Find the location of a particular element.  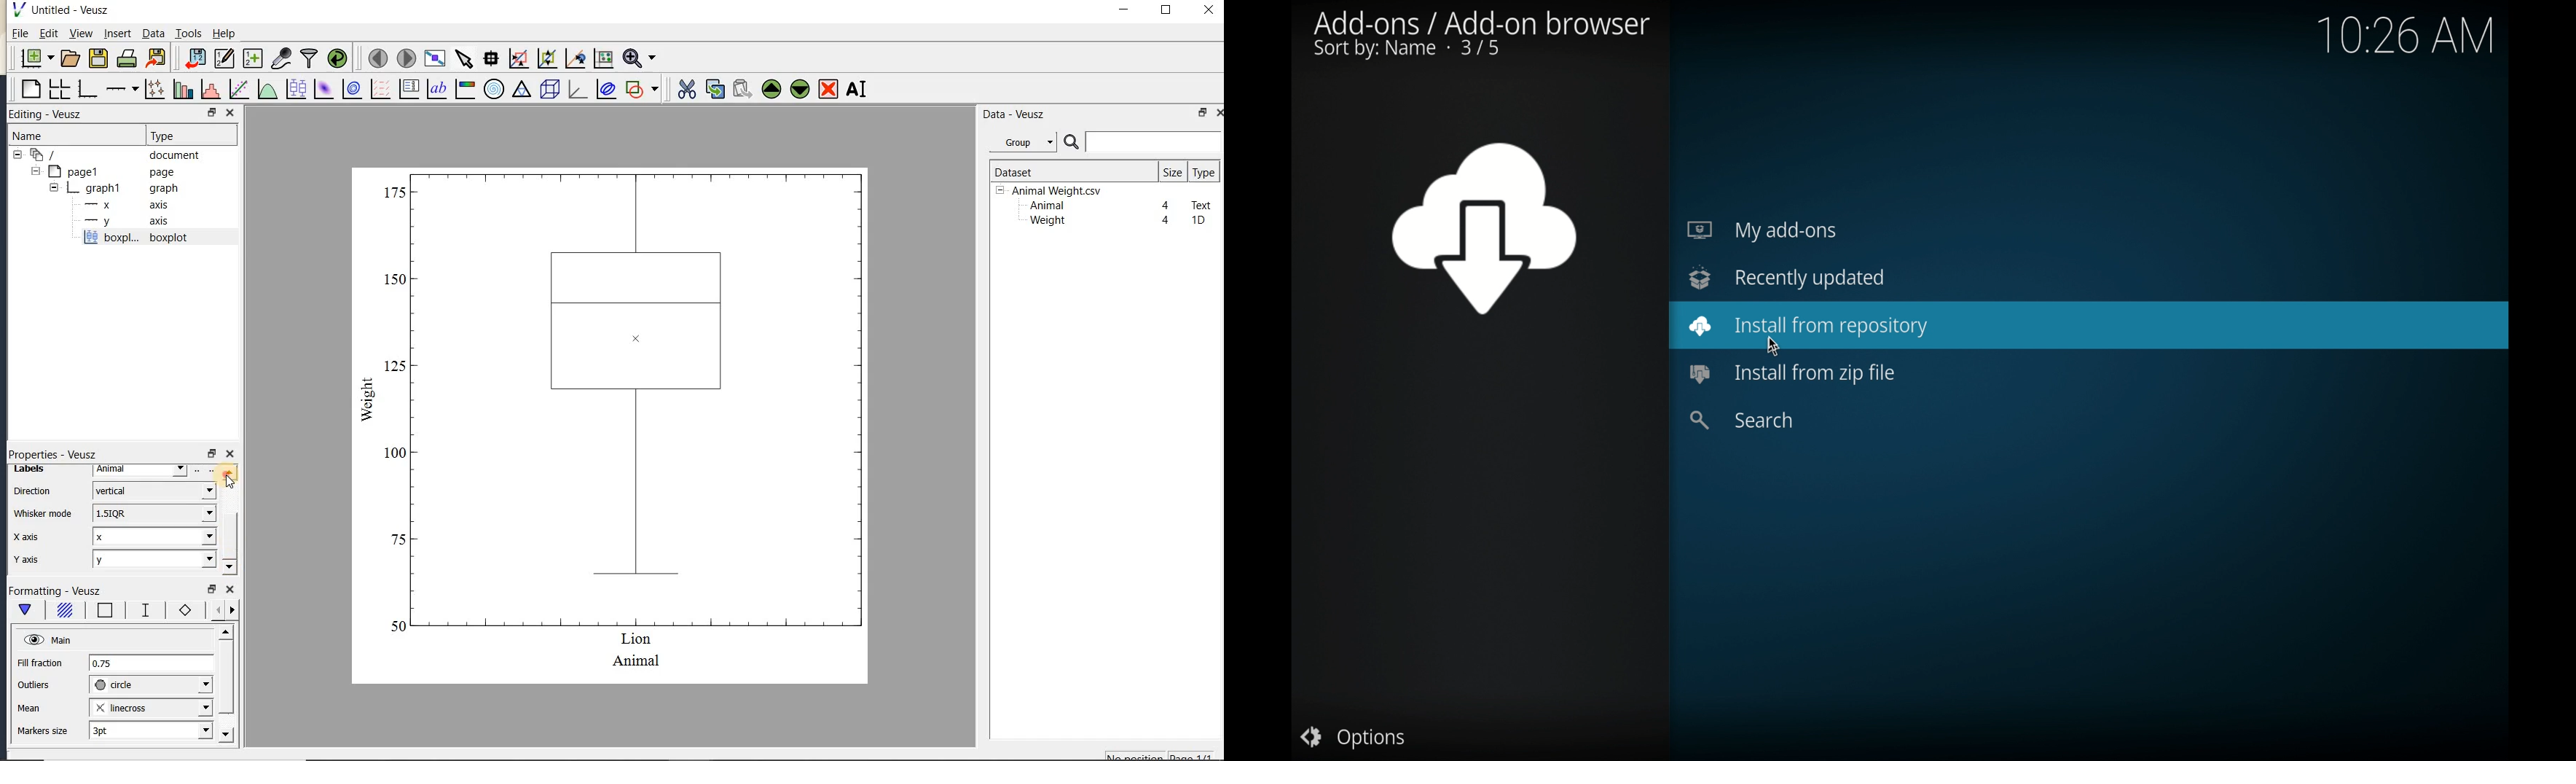

3pt is located at coordinates (149, 730).